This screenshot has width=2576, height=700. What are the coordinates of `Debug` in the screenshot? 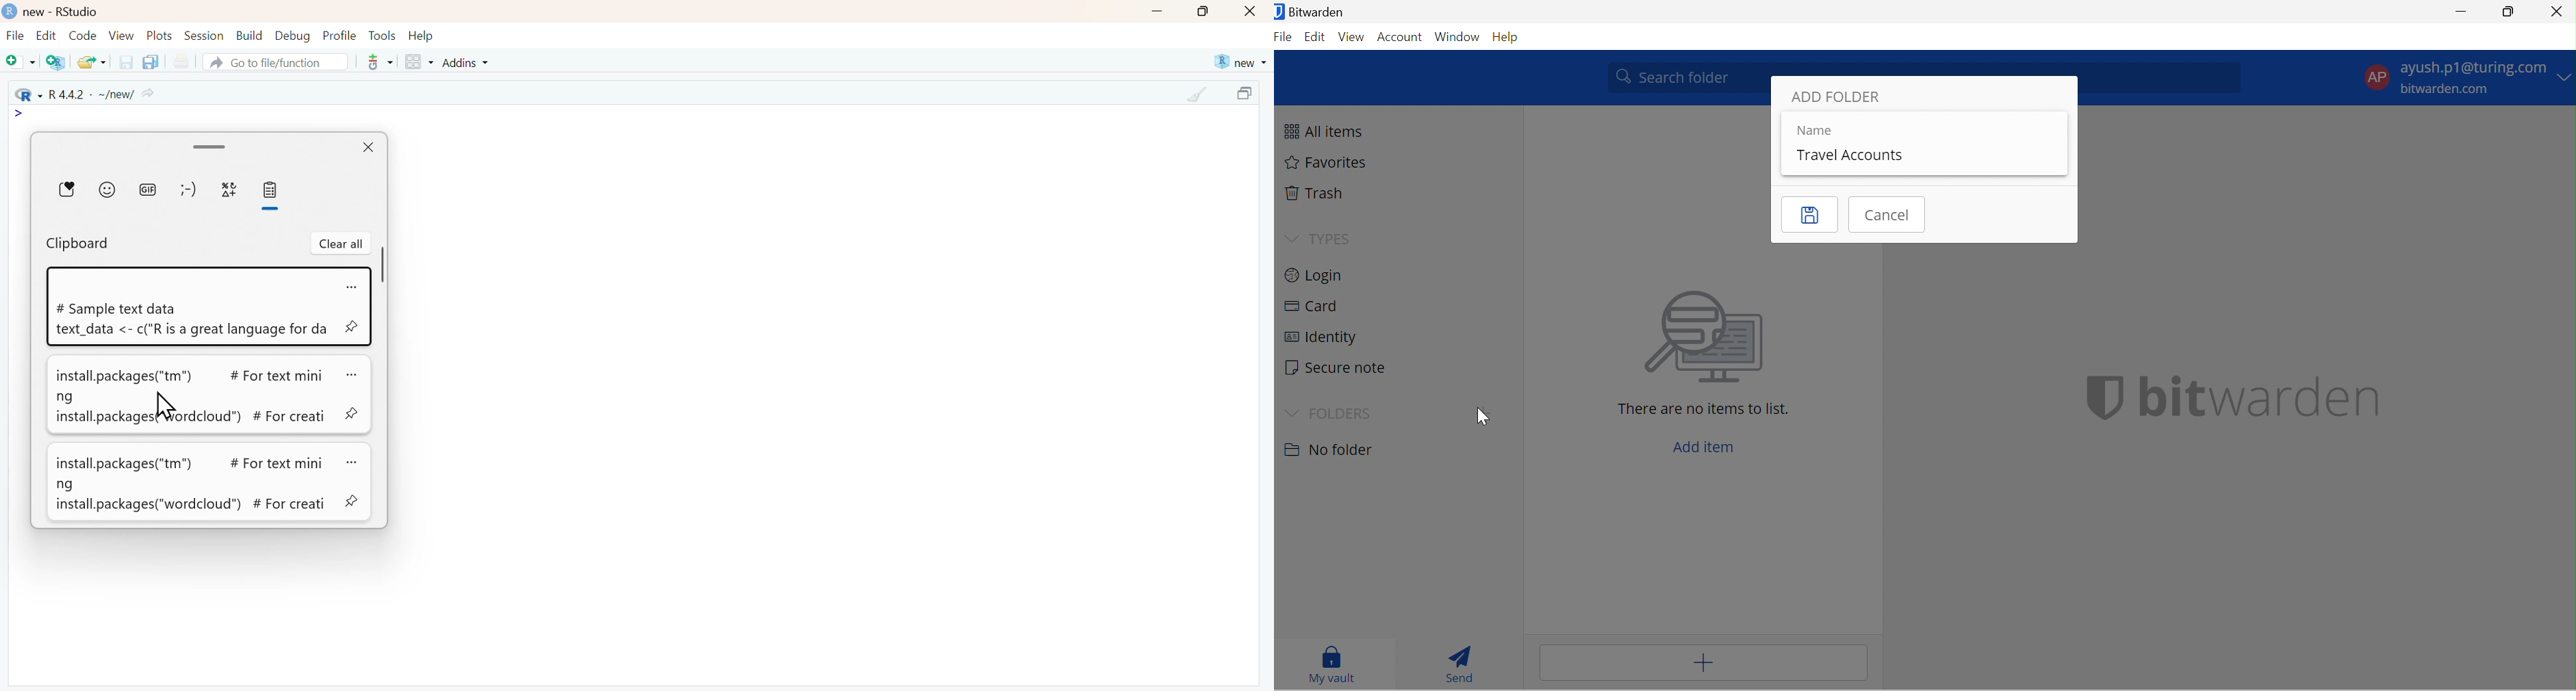 It's located at (293, 37).